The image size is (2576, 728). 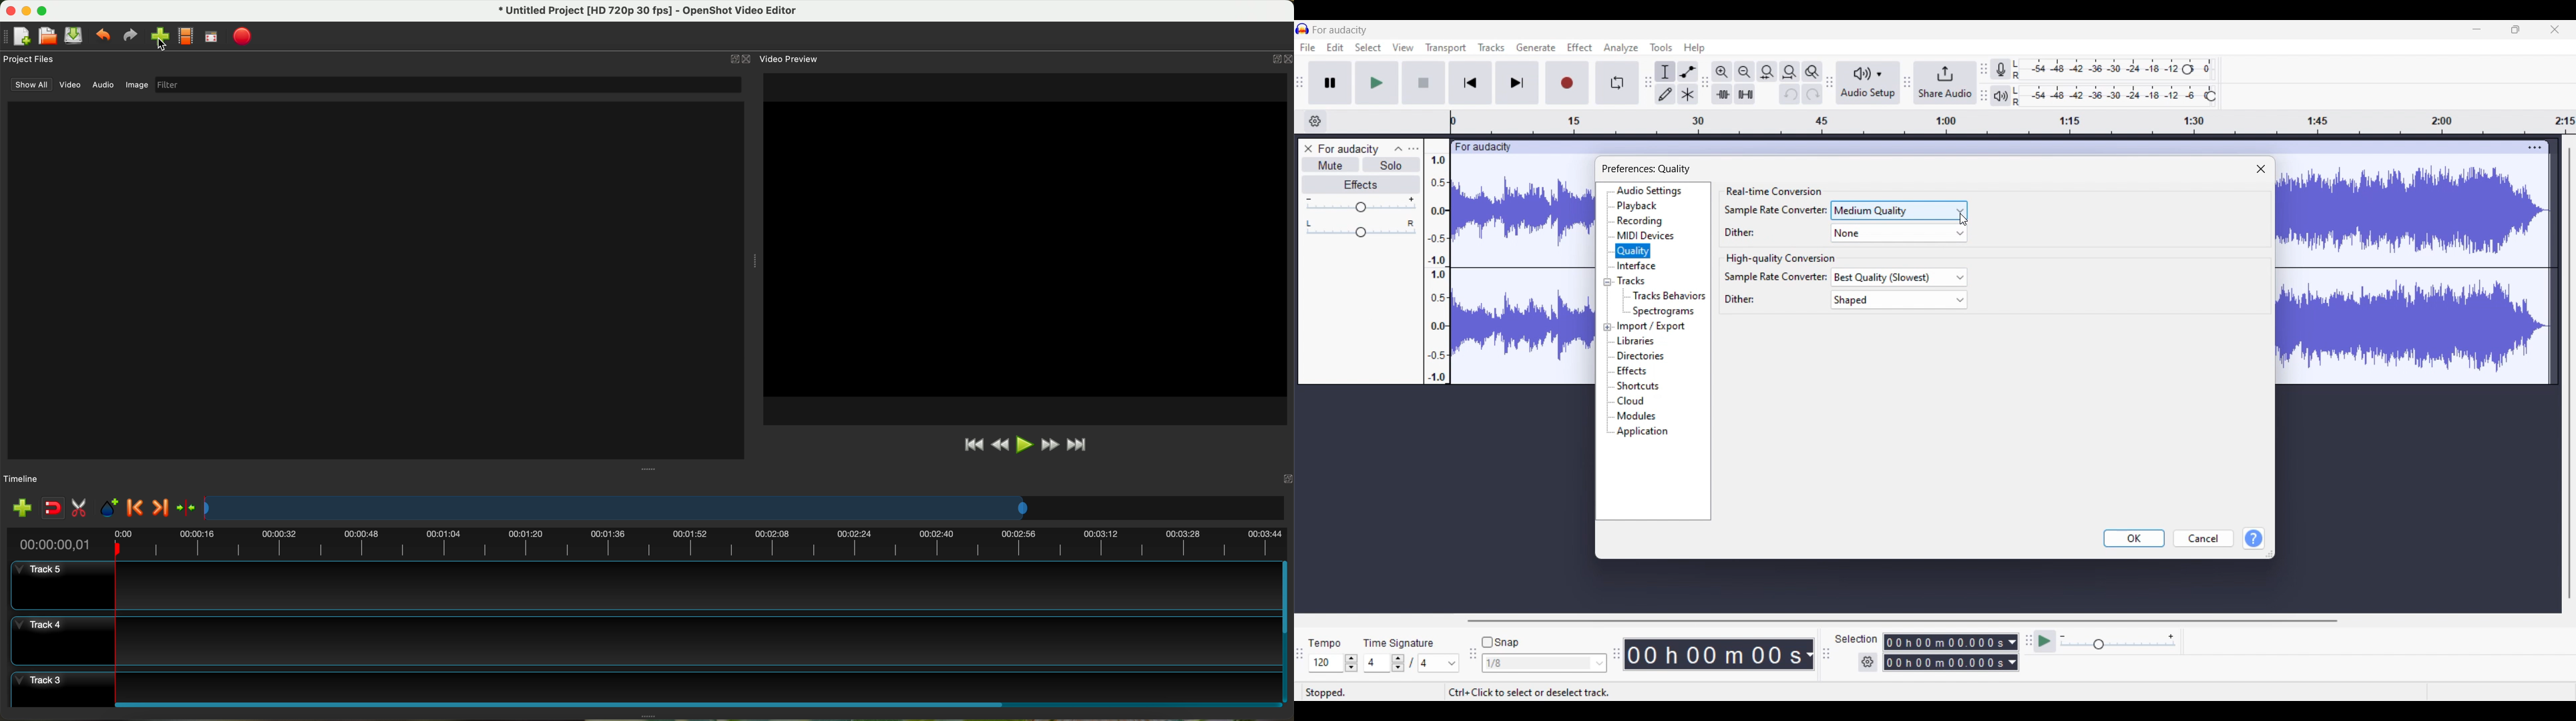 I want to click on Header to change pan, so click(x=1361, y=232).